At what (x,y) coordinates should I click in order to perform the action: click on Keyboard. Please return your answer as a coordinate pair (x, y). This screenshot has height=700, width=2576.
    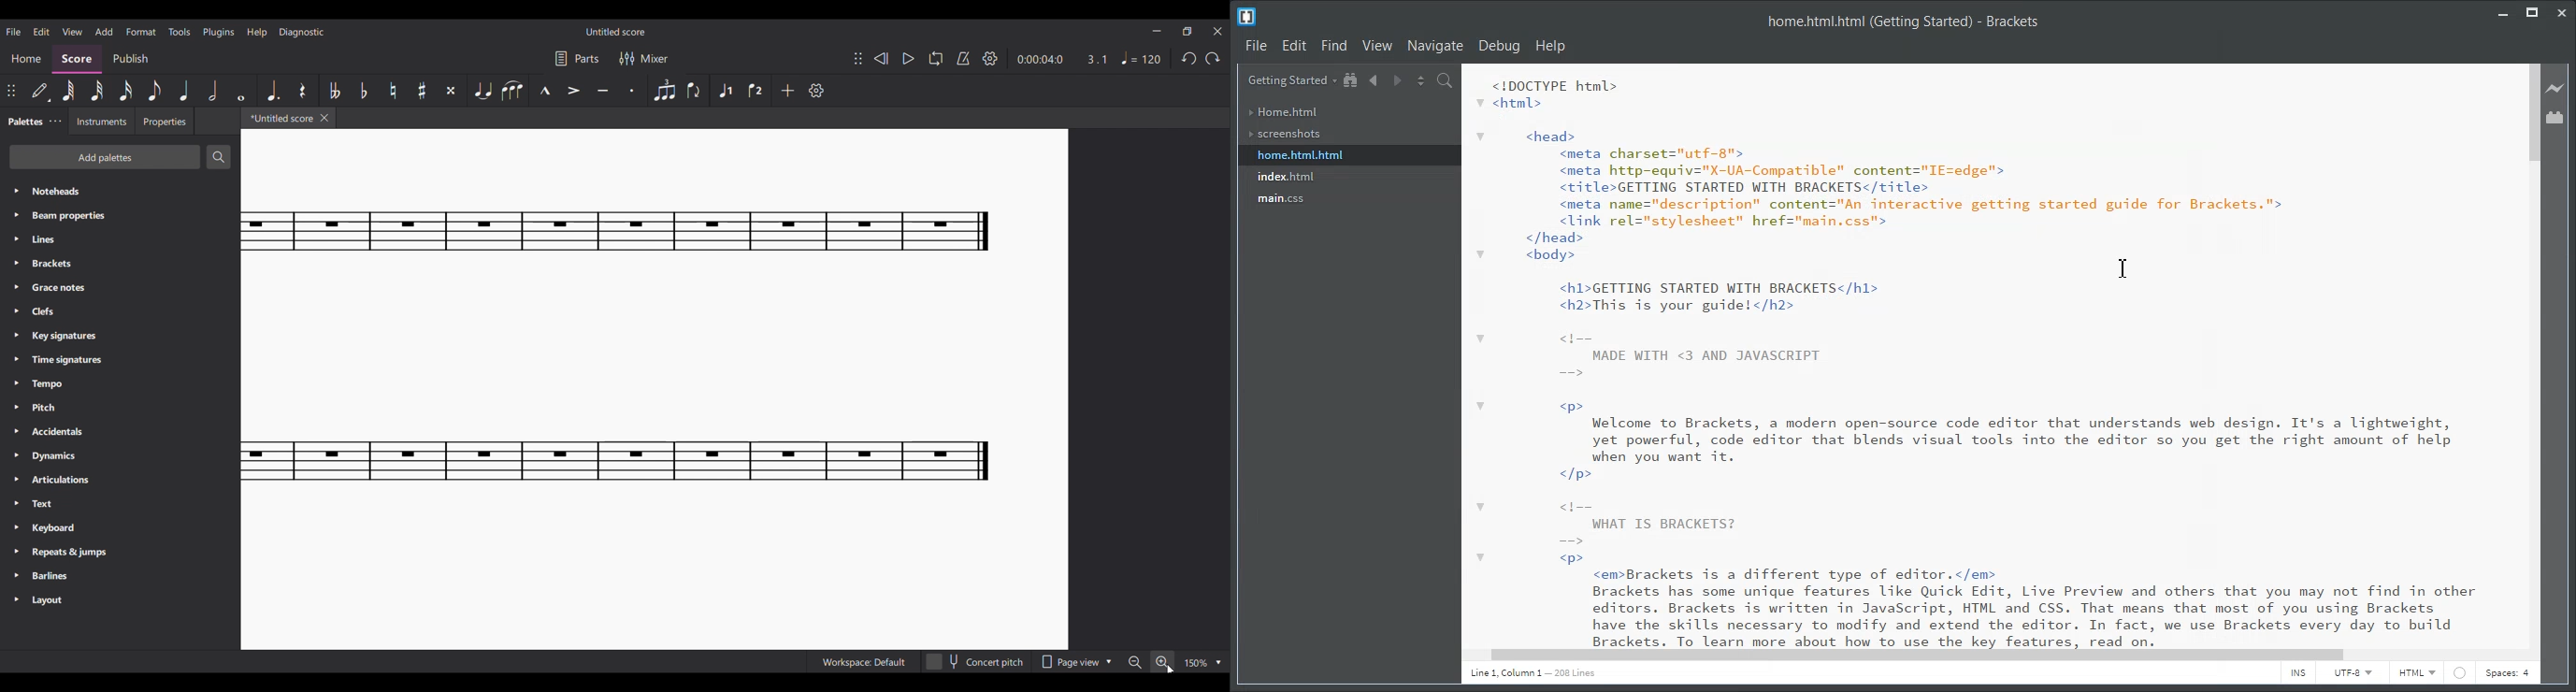
    Looking at the image, I should click on (120, 528).